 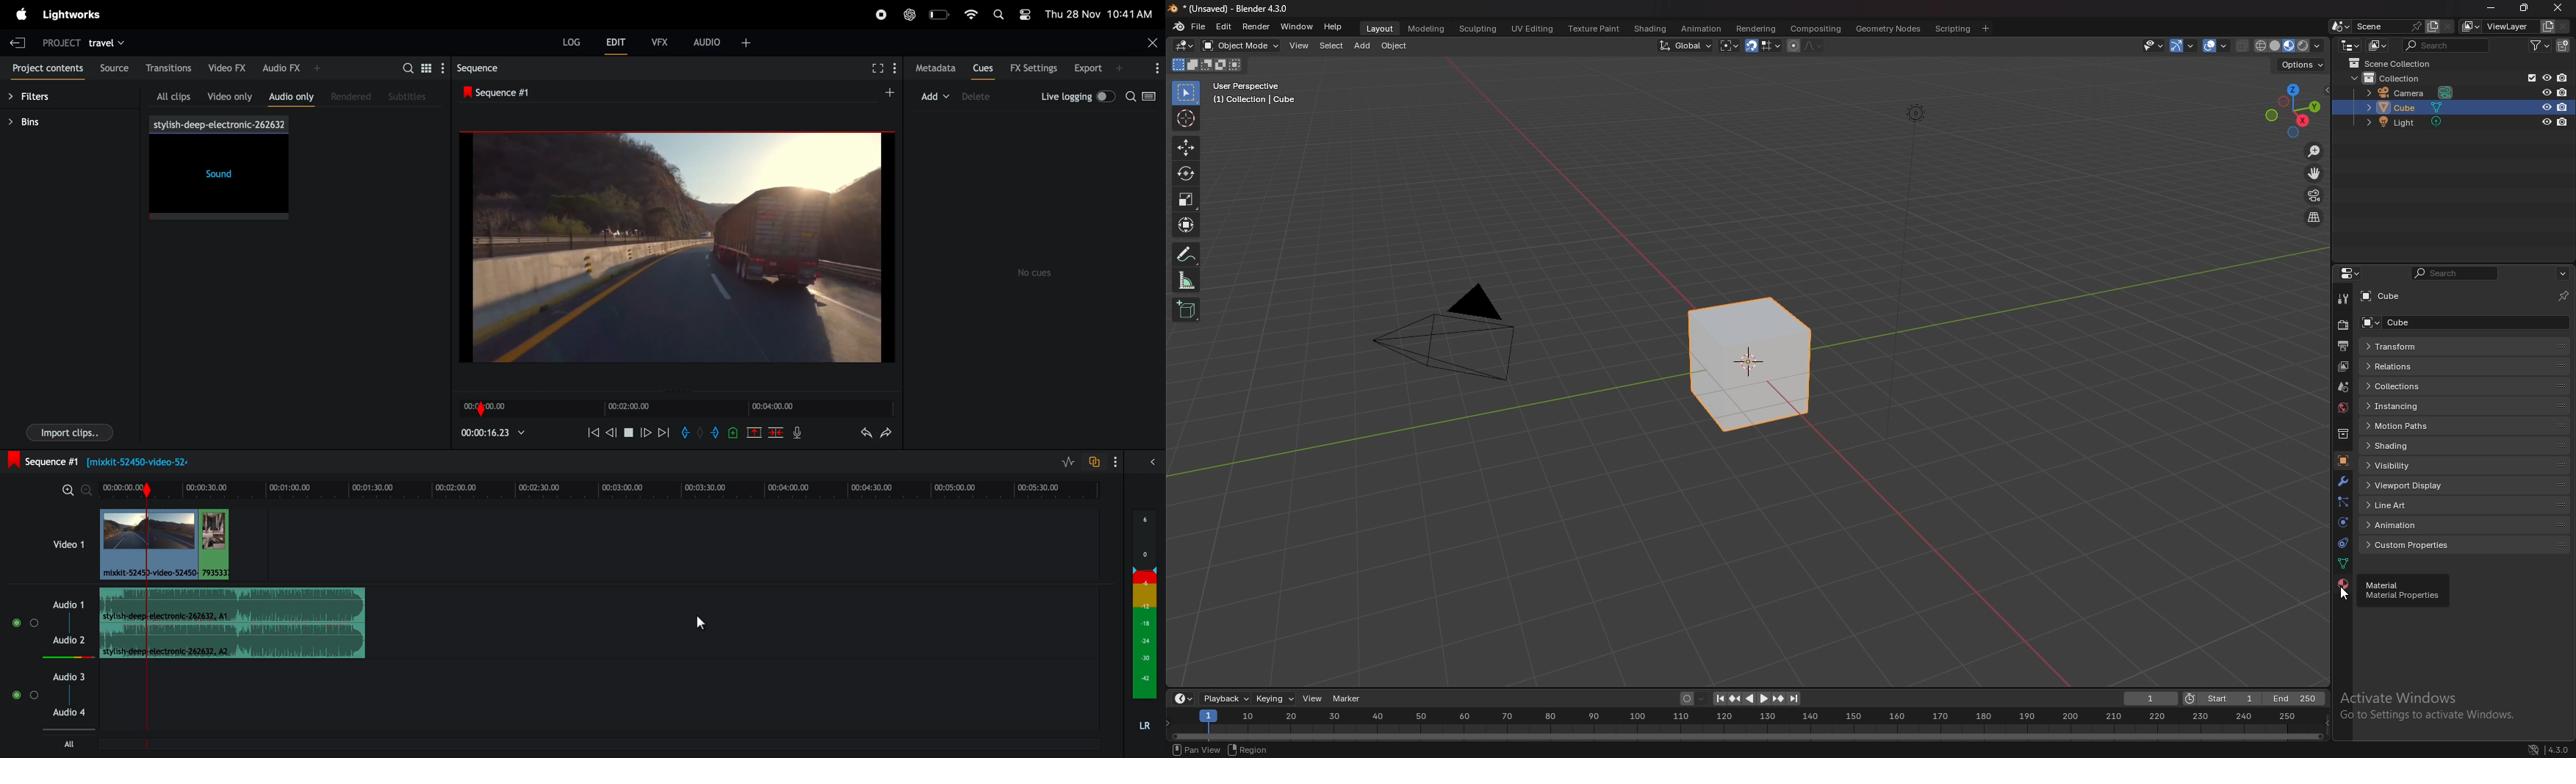 I want to click on collection, so click(x=2343, y=434).